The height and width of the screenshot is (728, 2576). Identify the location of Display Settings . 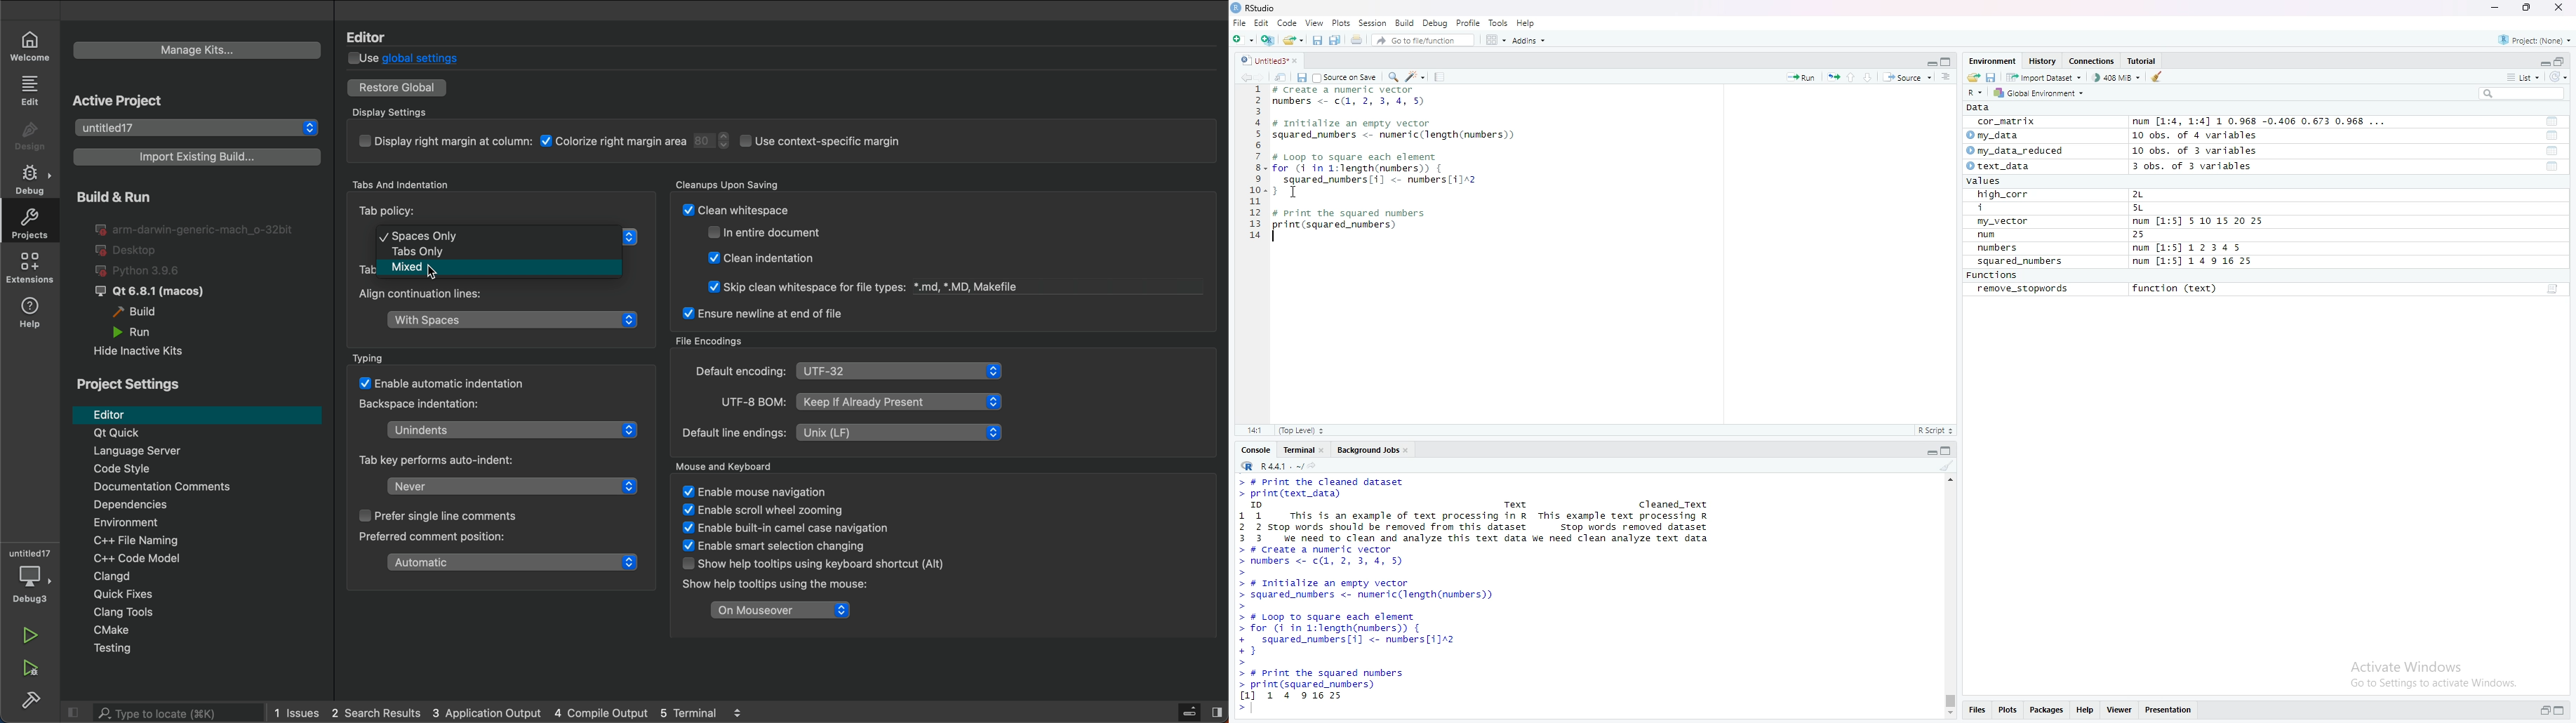
(402, 108).